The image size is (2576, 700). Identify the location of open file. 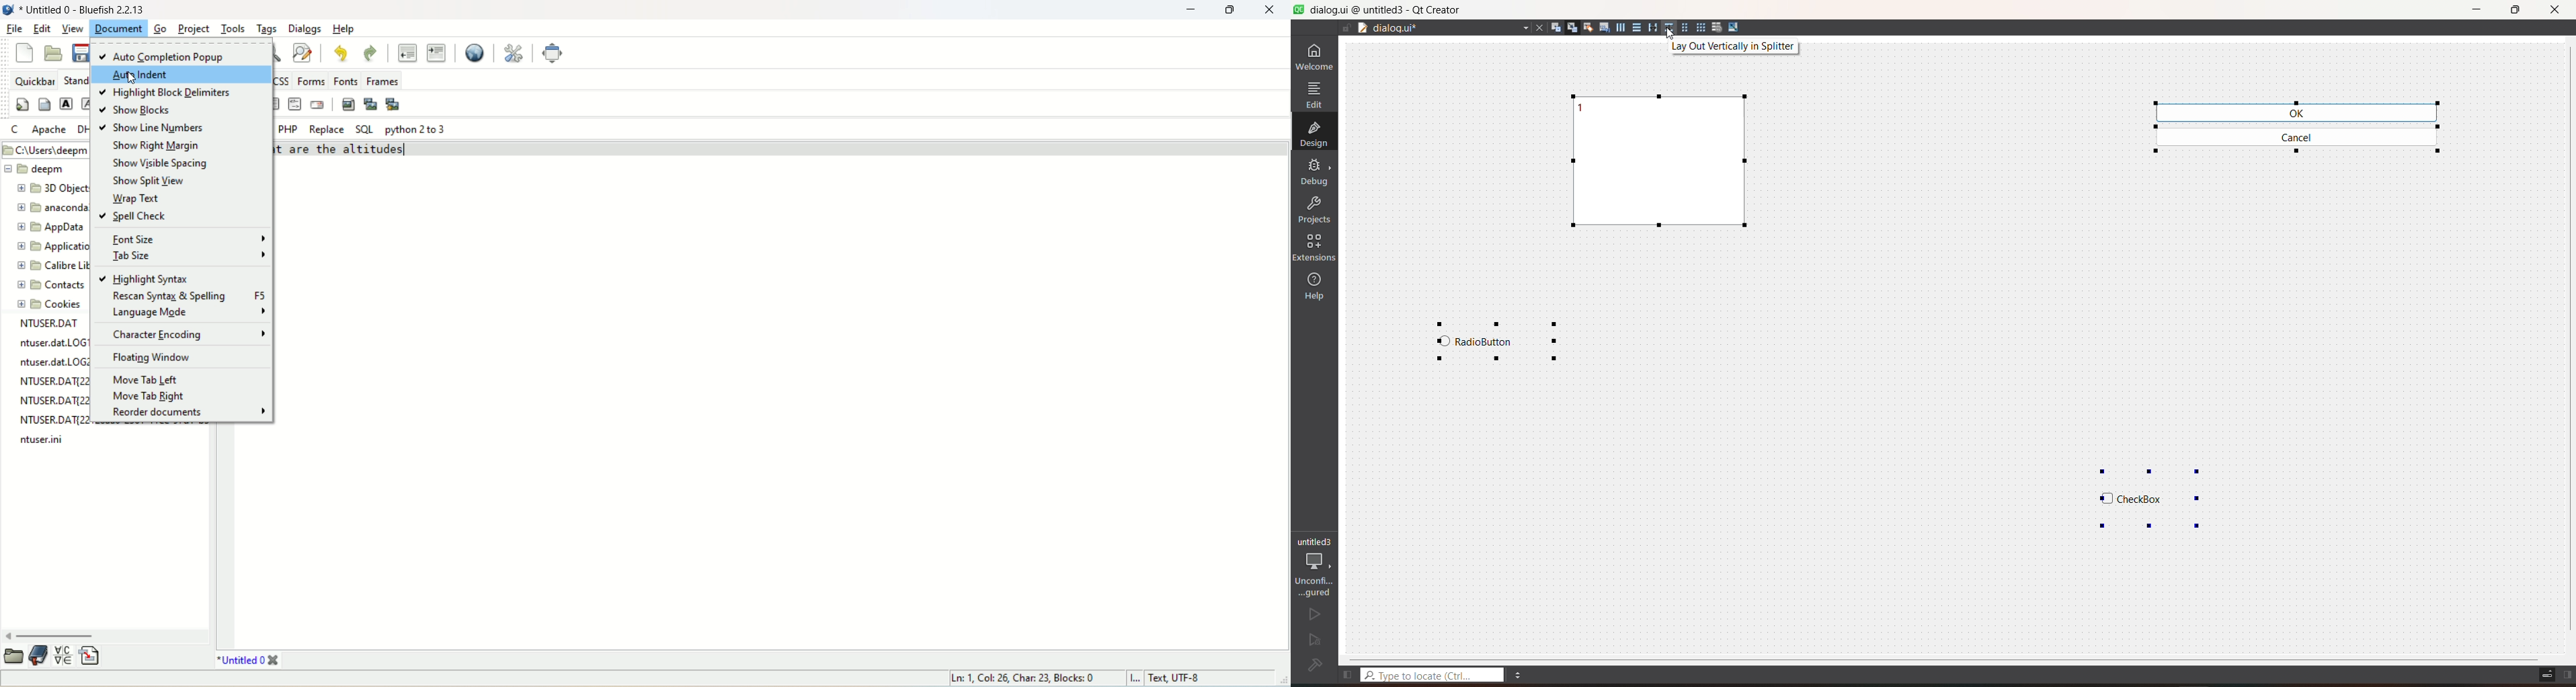
(54, 52).